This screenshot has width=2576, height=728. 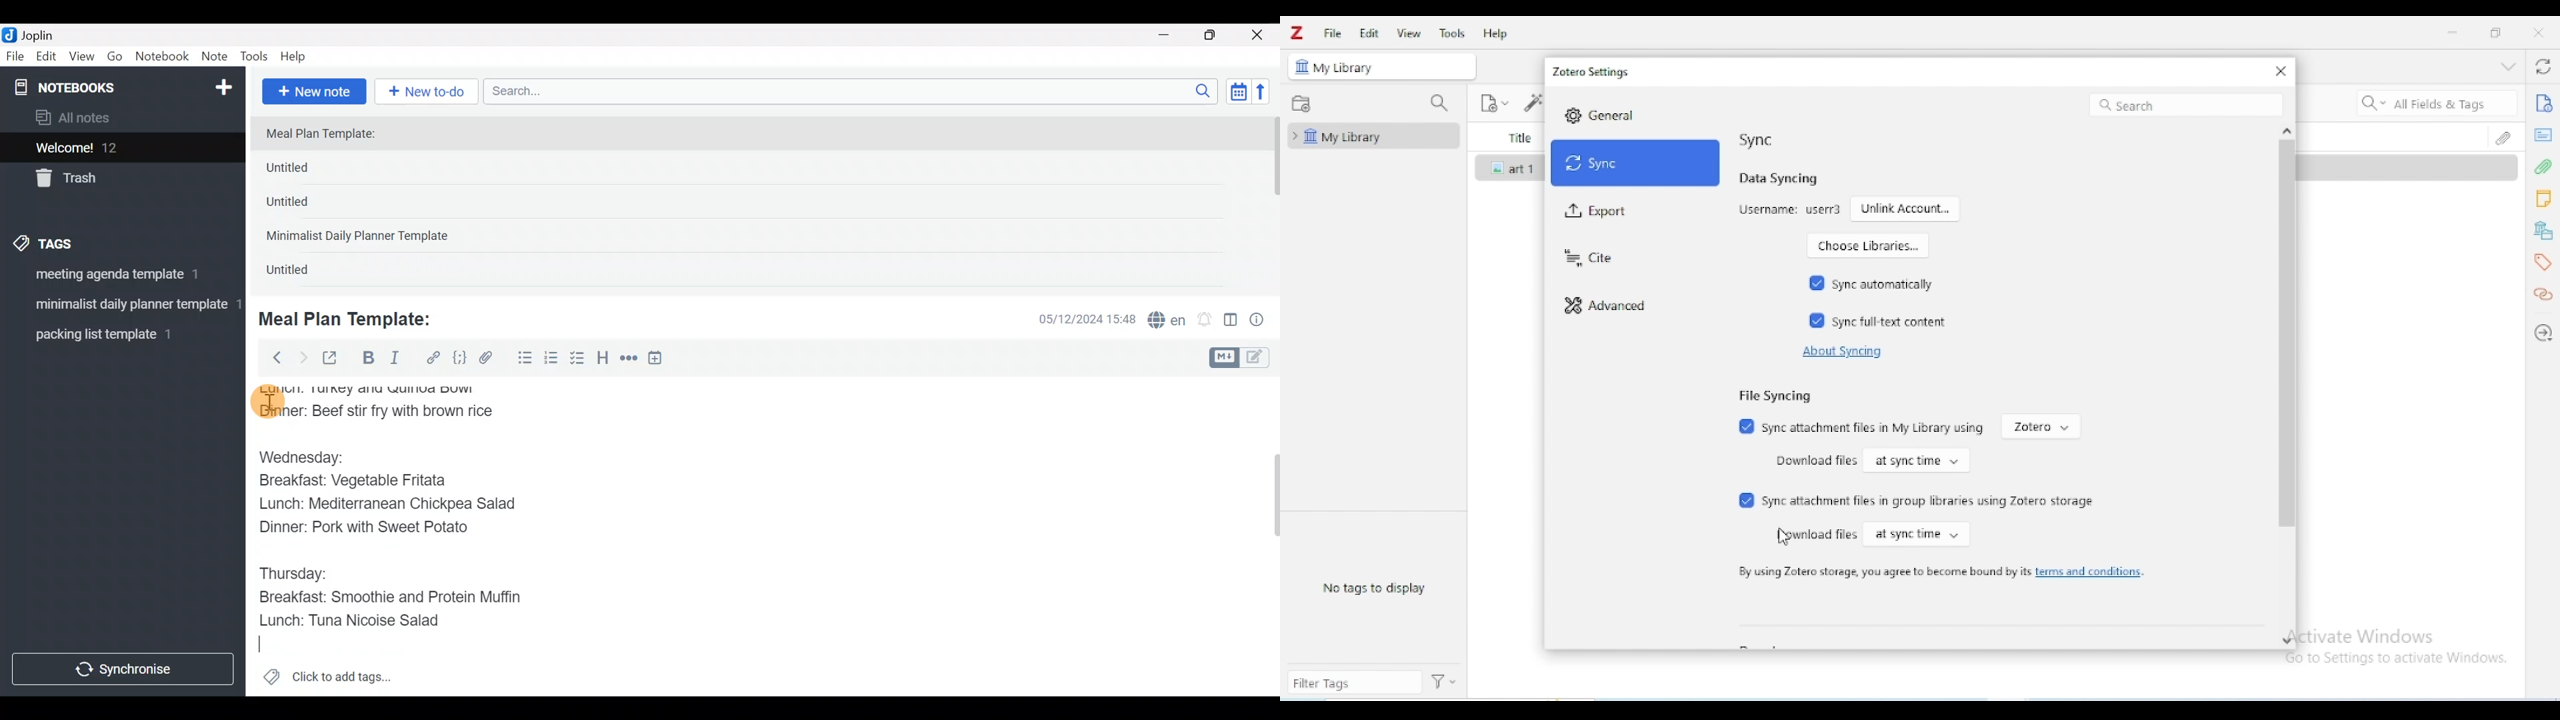 What do you see at coordinates (1205, 321) in the screenshot?
I see `Set alarm` at bounding box center [1205, 321].